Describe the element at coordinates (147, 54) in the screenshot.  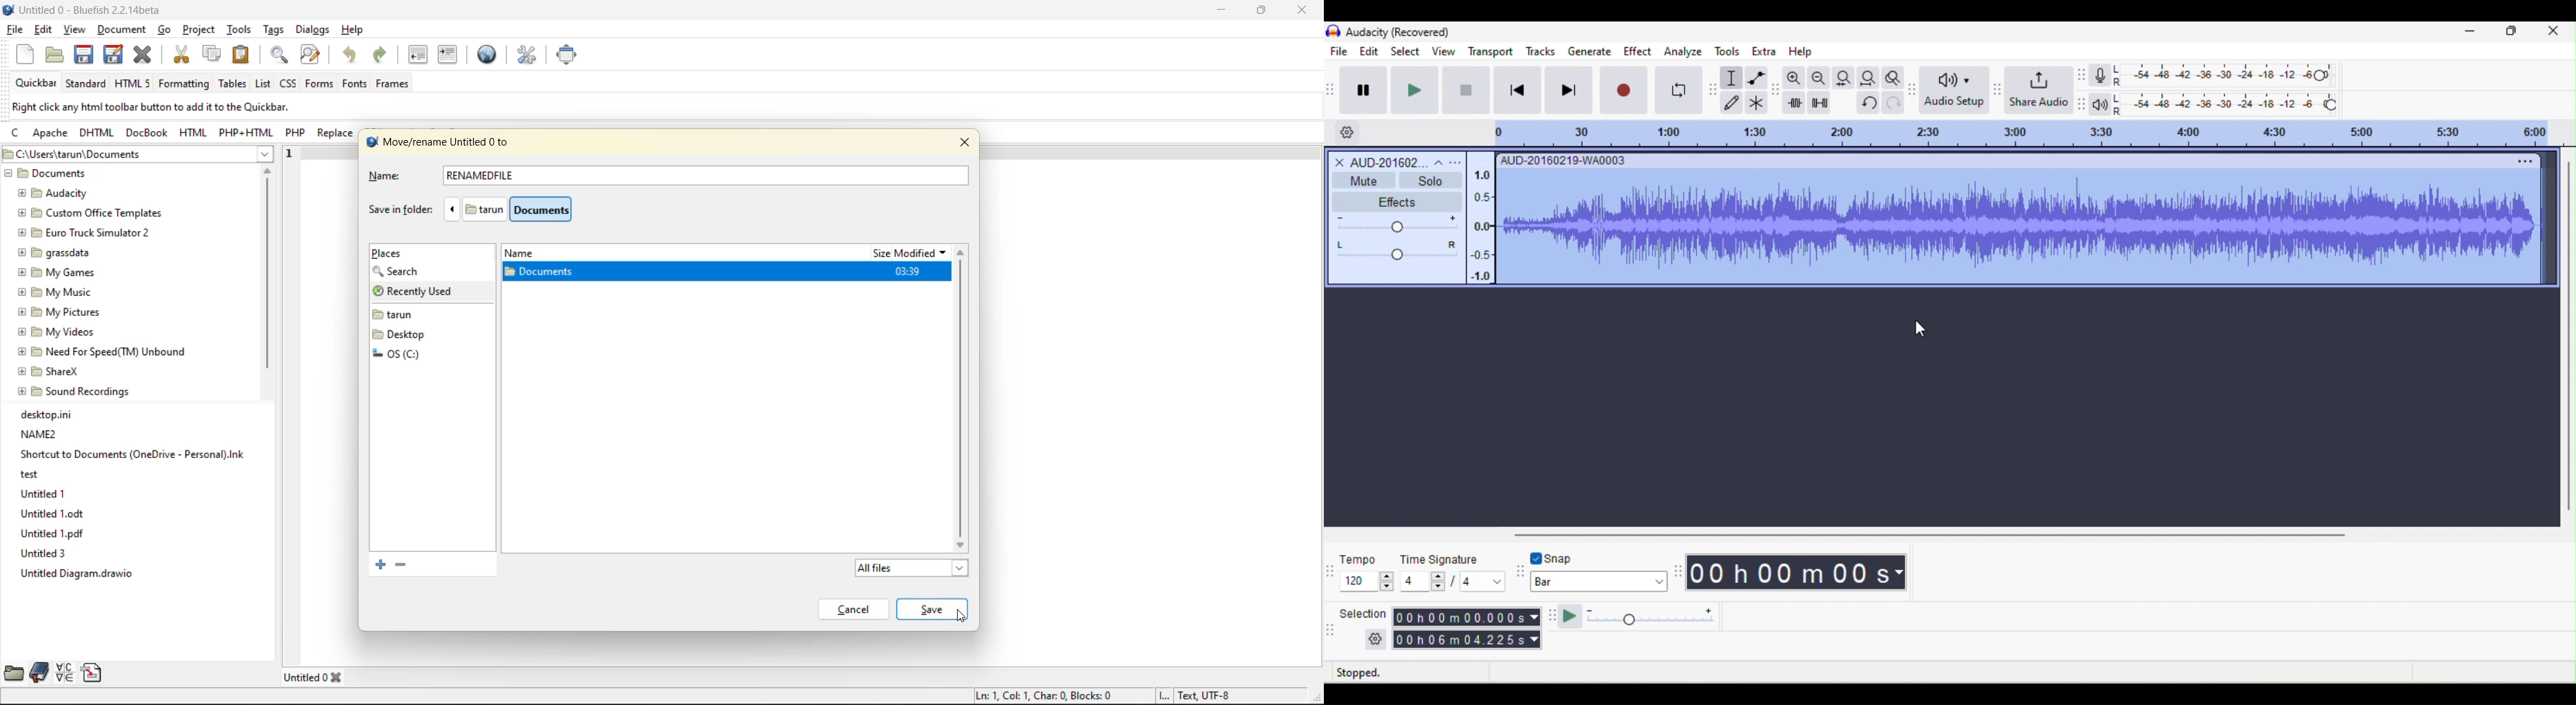
I see `close file` at that location.